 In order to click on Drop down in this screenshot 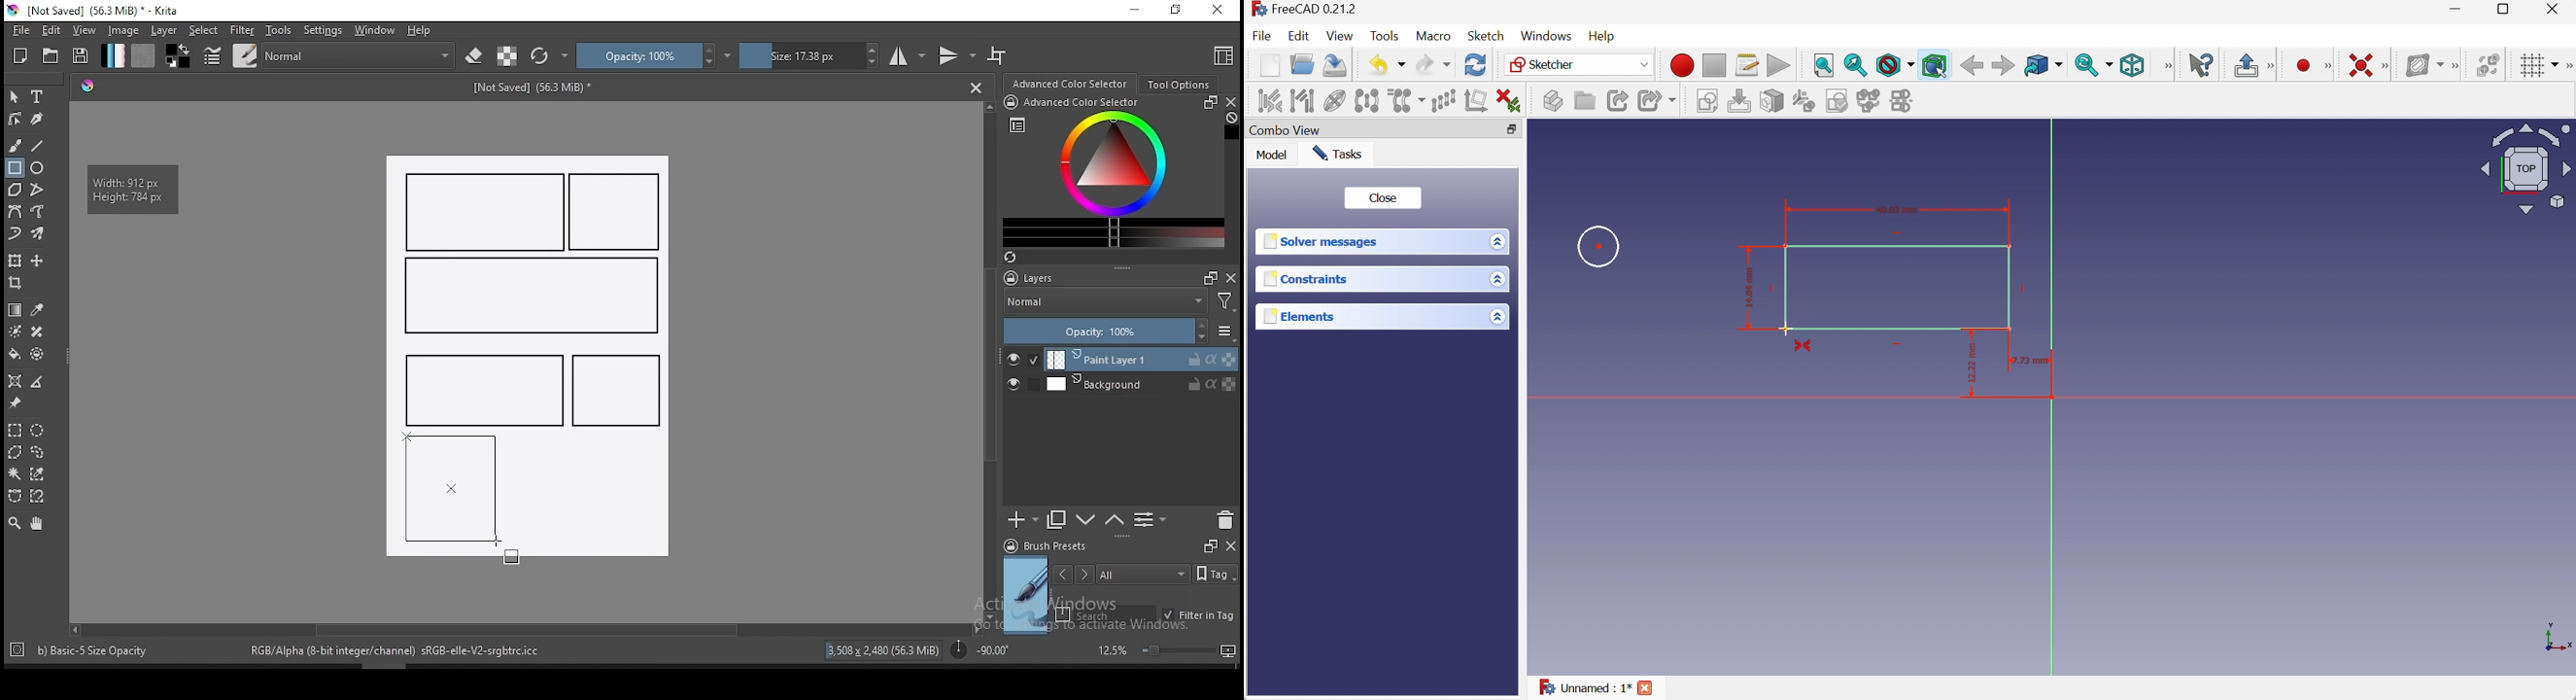, I will do `click(1501, 241)`.